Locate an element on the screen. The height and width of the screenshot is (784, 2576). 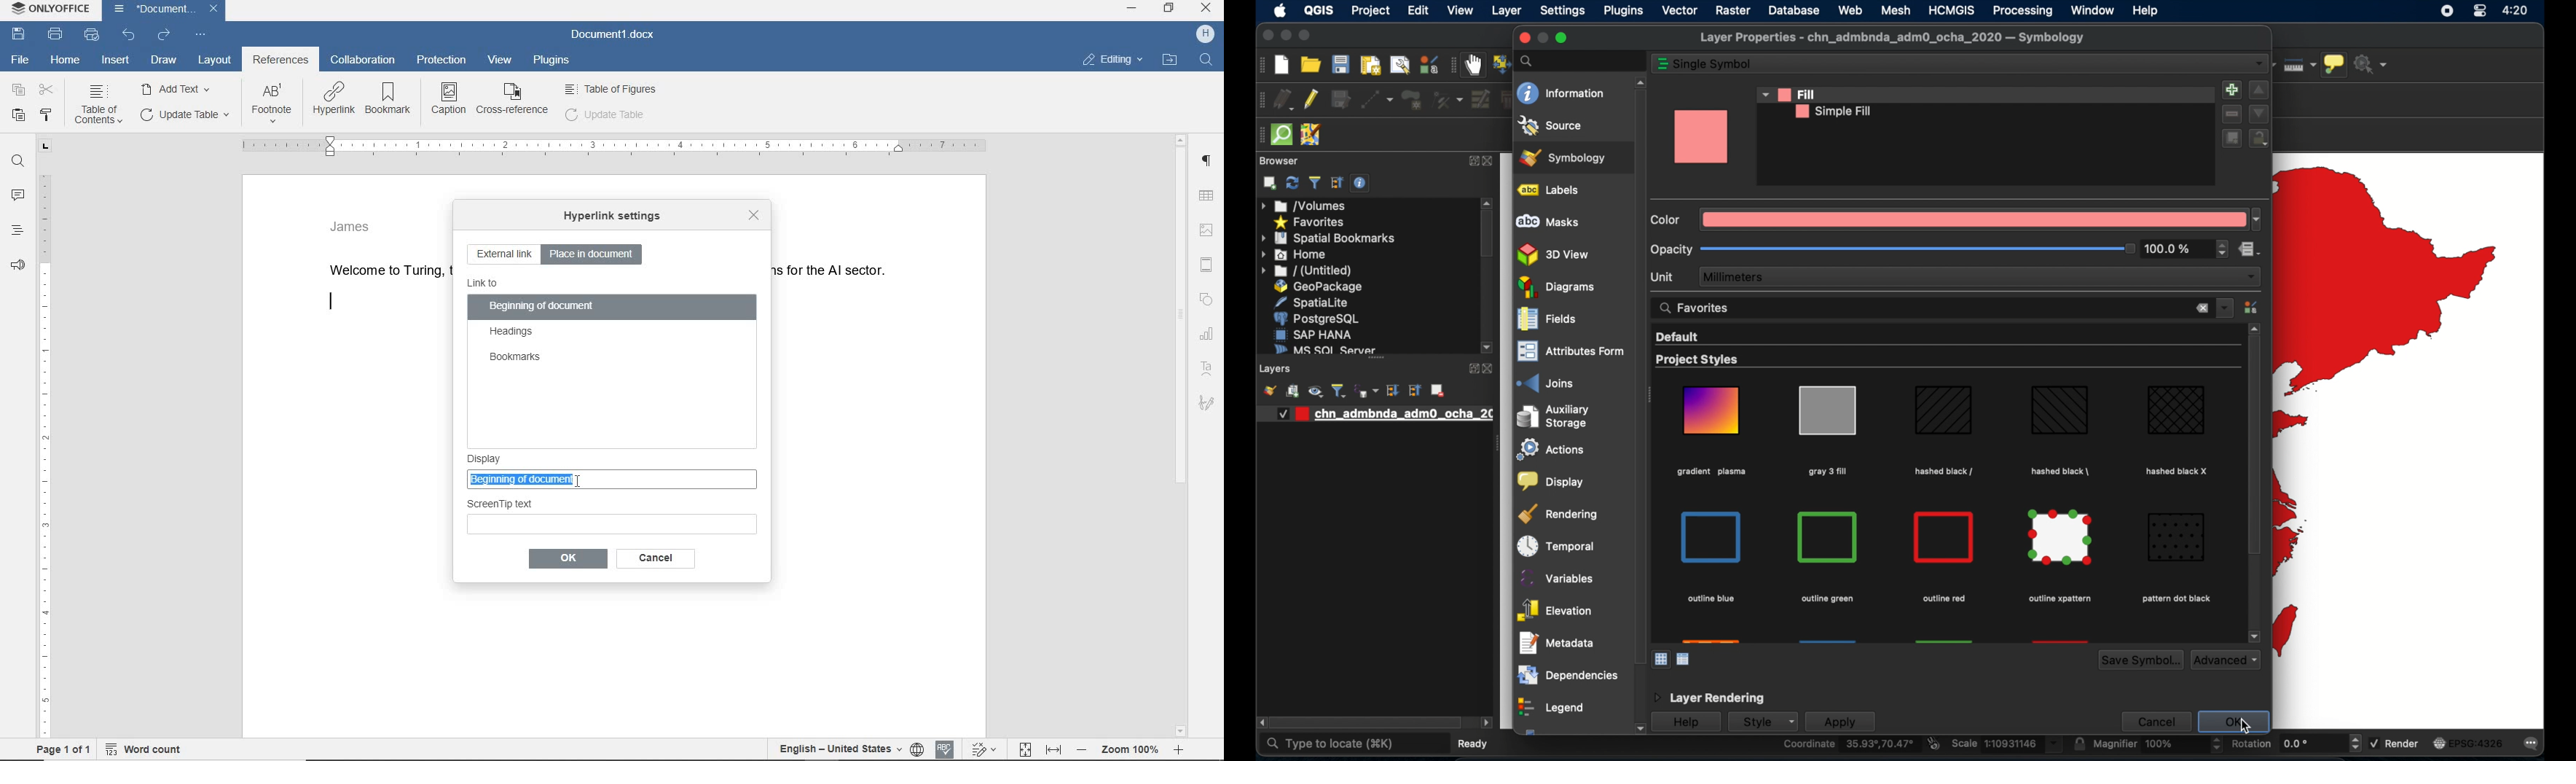
scroll left arrow is located at coordinates (1487, 723).